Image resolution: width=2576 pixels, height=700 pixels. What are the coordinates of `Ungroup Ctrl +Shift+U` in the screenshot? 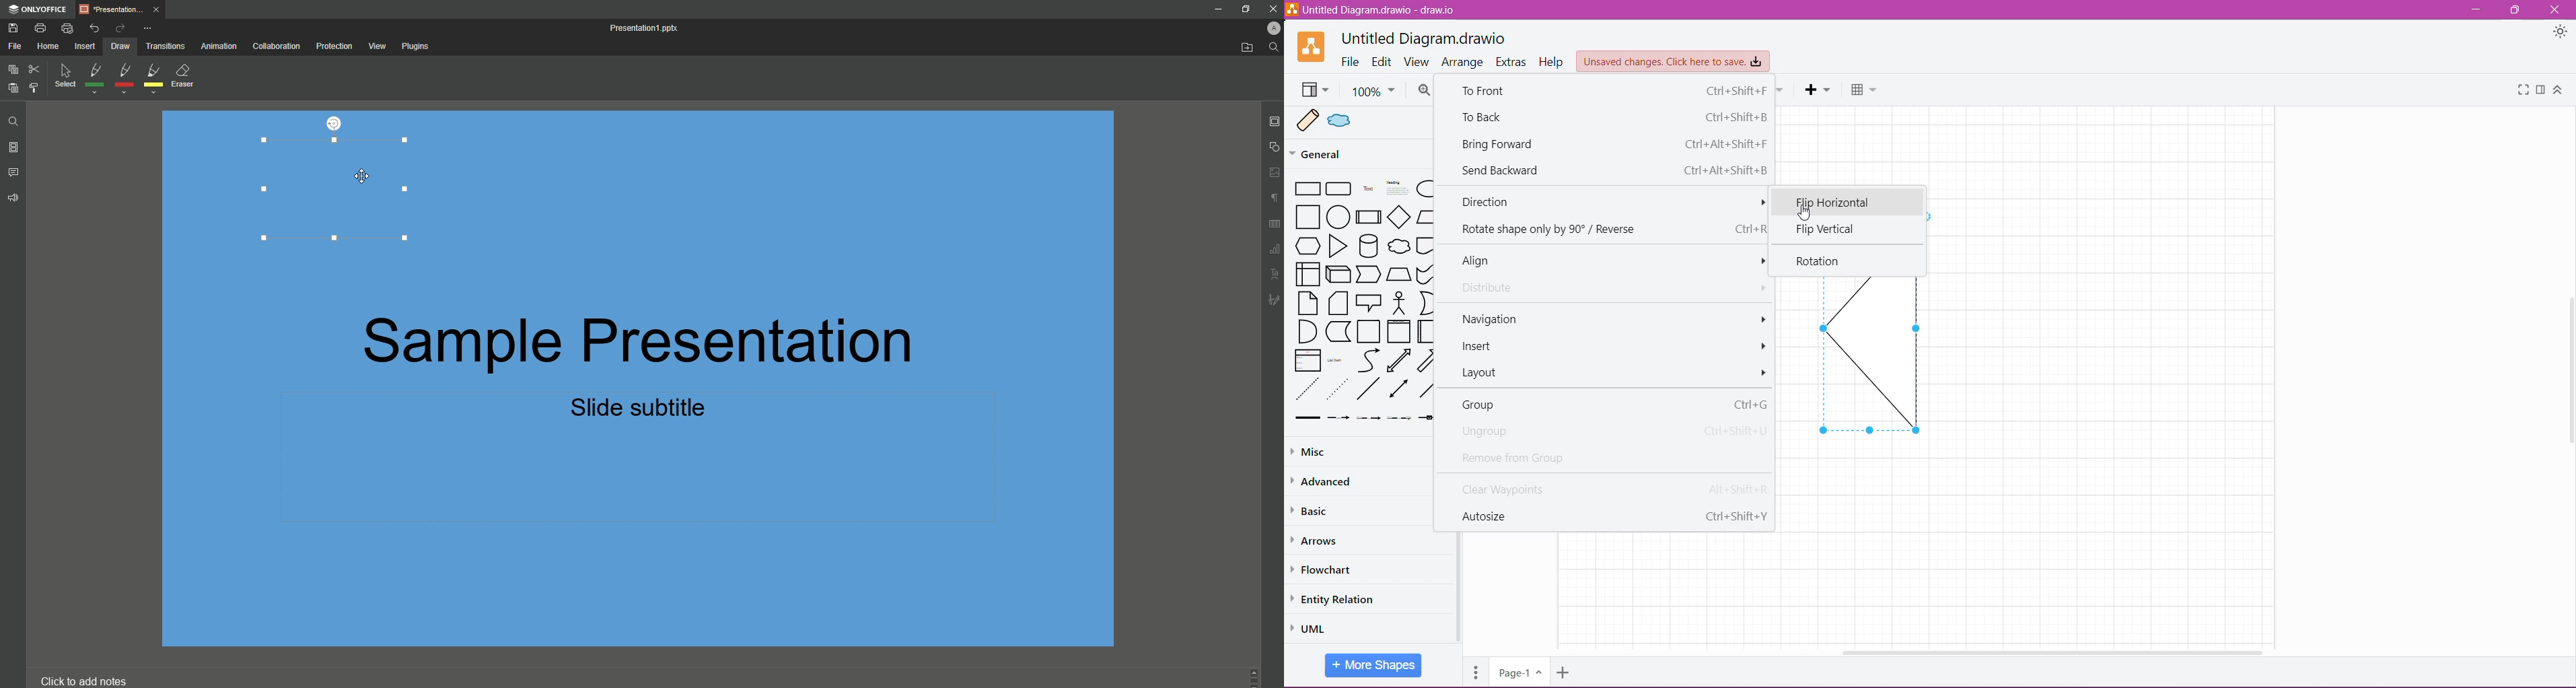 It's located at (1615, 432).